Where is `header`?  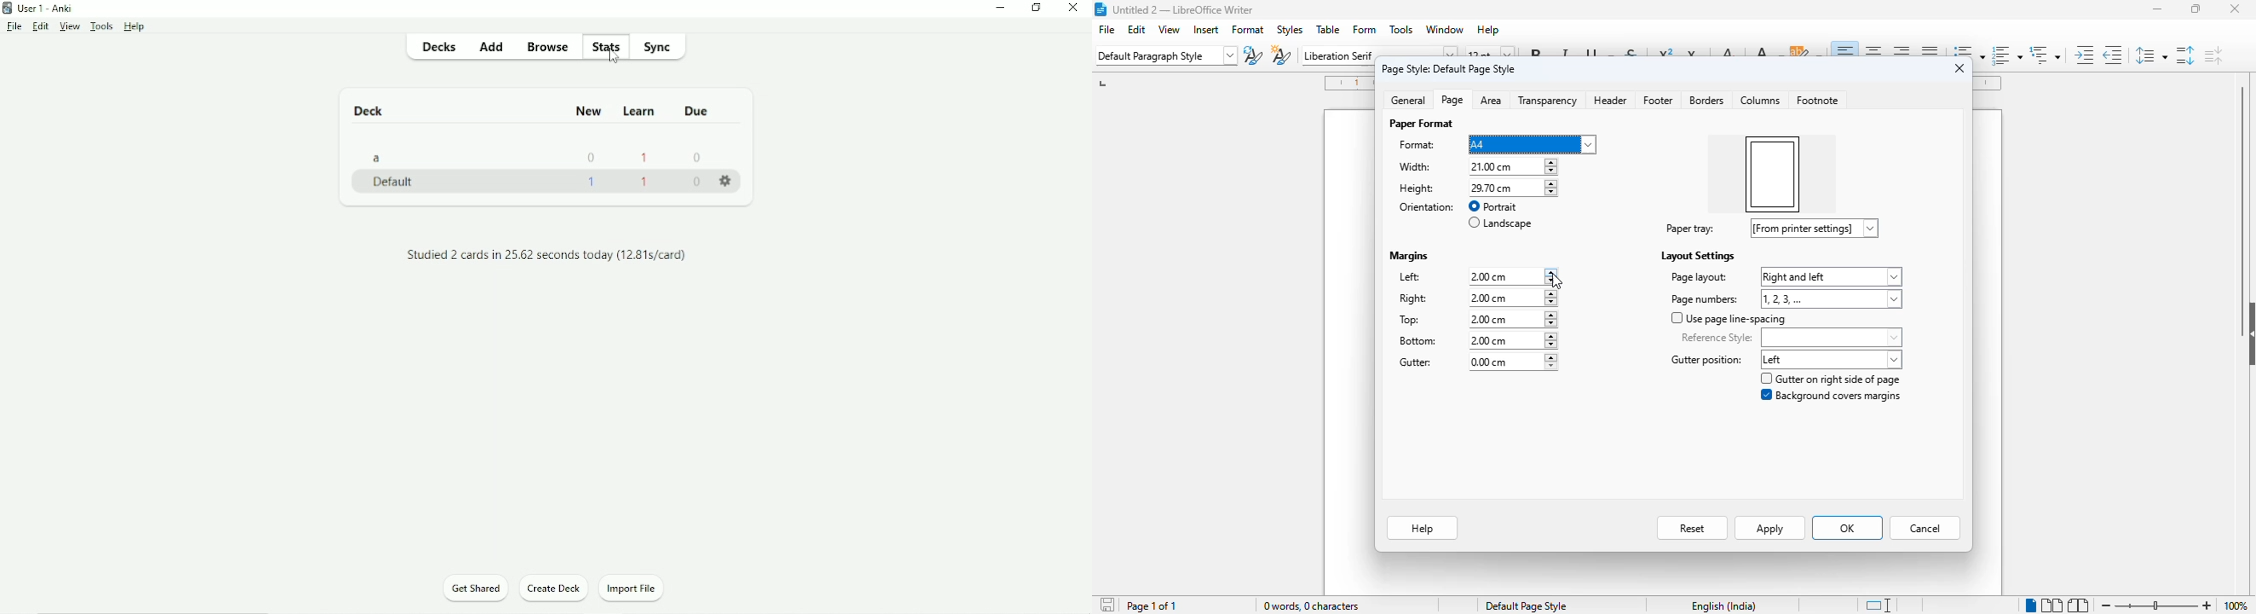
header is located at coordinates (1610, 100).